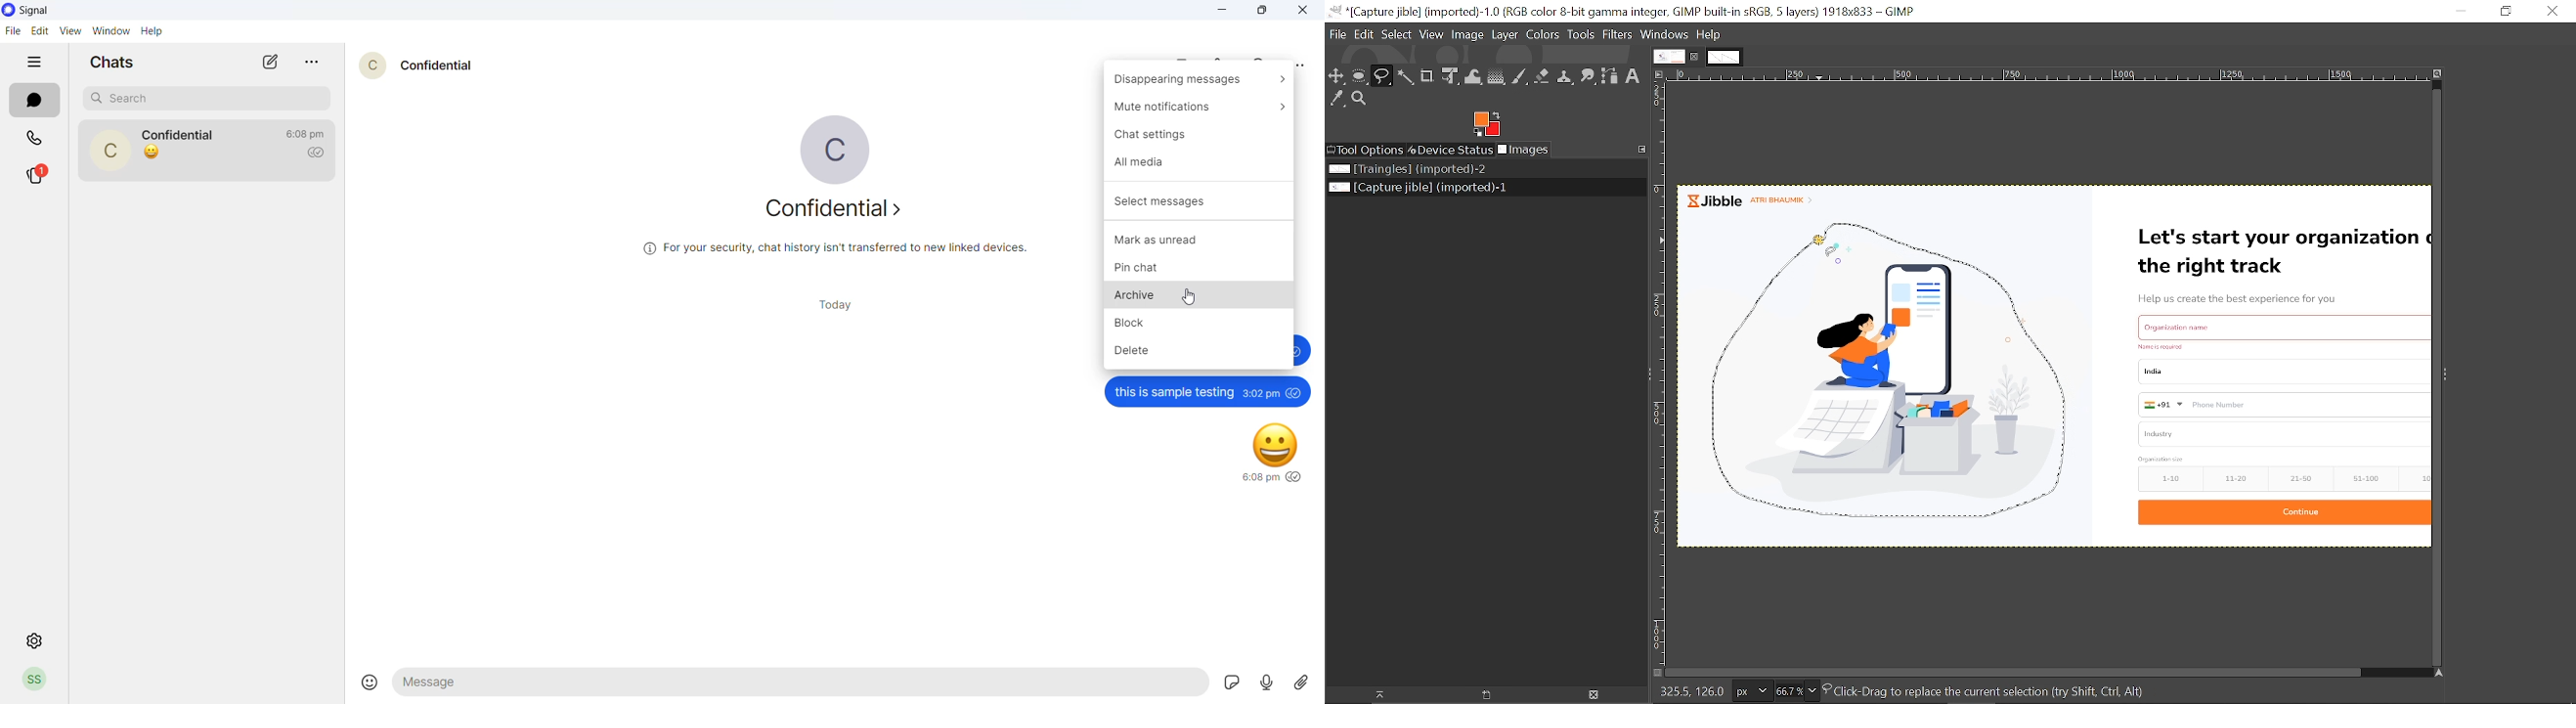  Describe the element at coordinates (1259, 478) in the screenshot. I see `6:08 pm` at that location.